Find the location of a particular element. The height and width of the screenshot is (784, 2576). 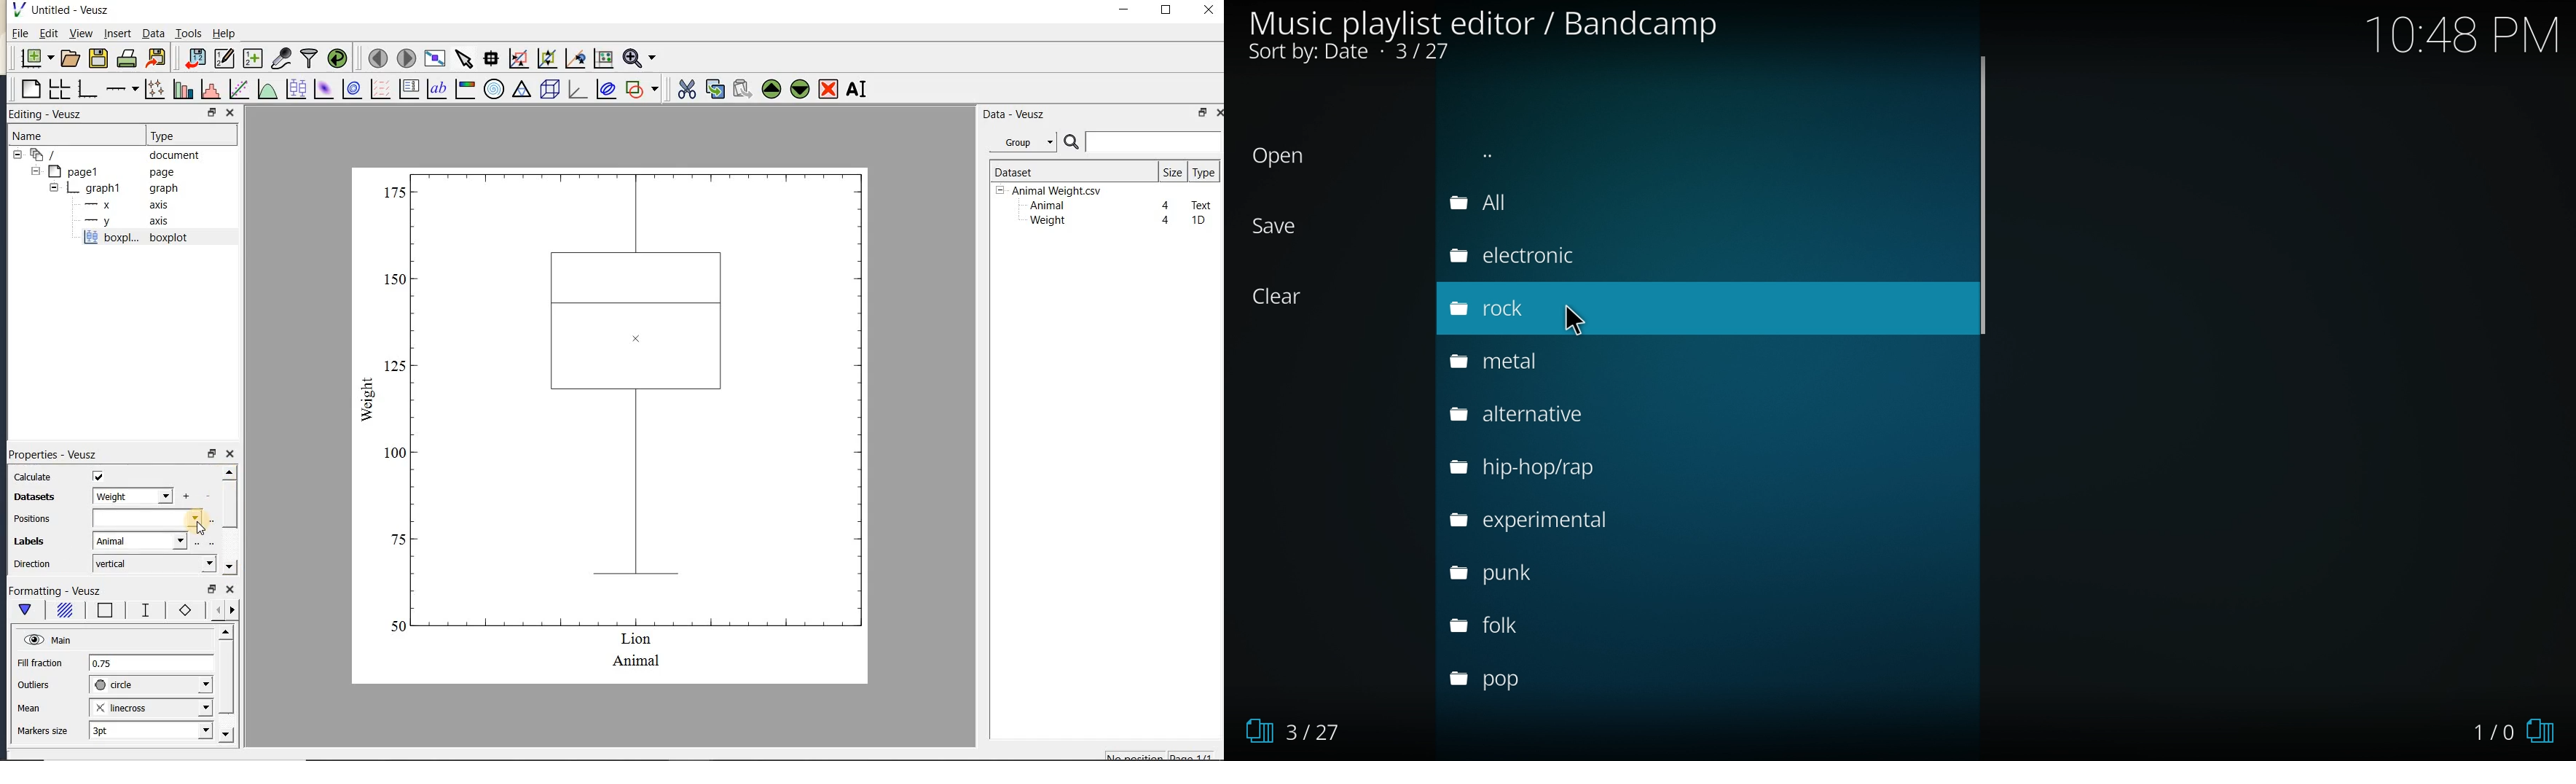

open a document is located at coordinates (68, 58).